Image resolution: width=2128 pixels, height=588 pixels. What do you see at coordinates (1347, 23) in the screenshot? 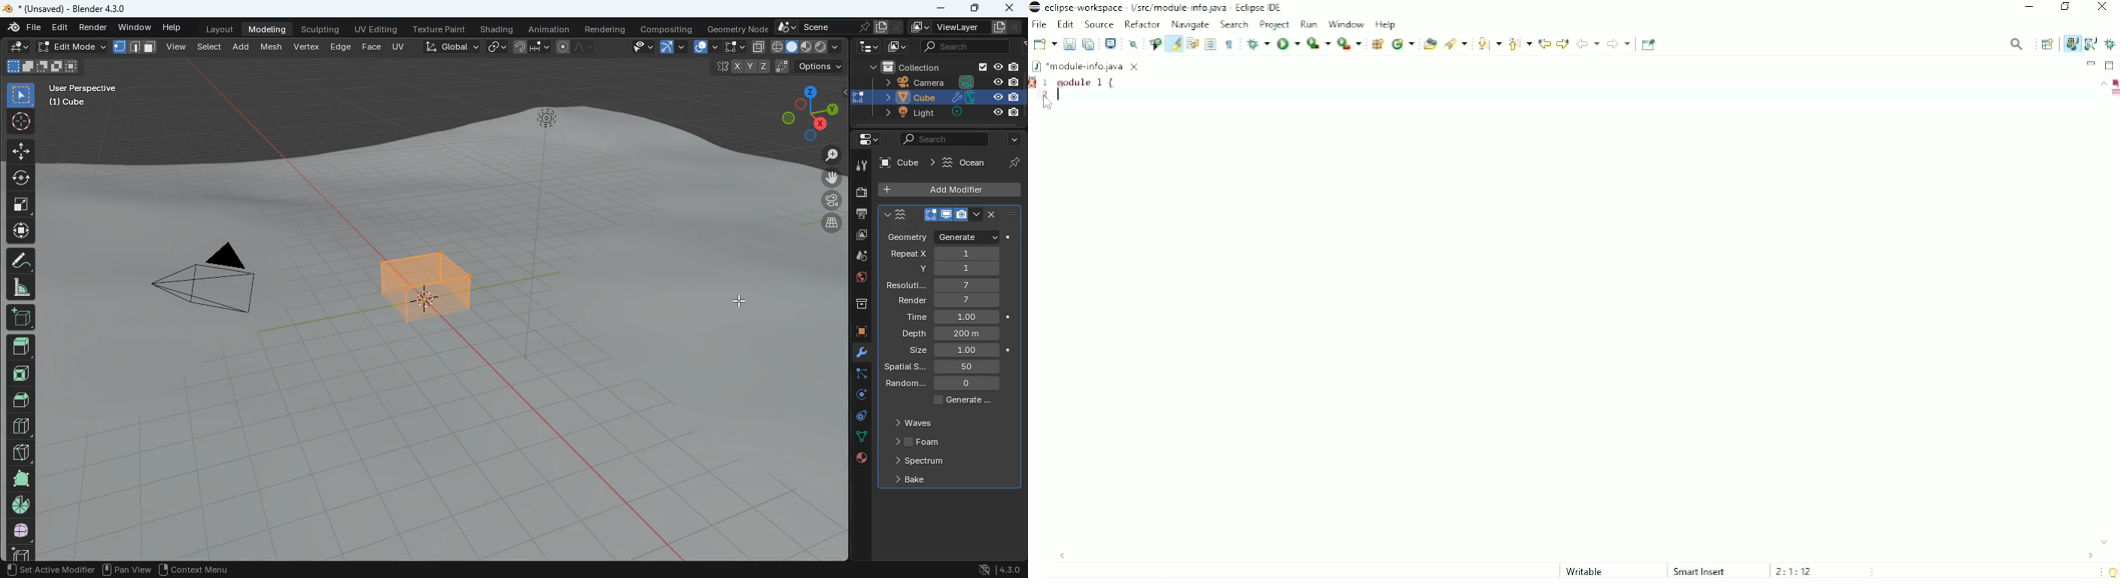
I see `Window` at bounding box center [1347, 23].